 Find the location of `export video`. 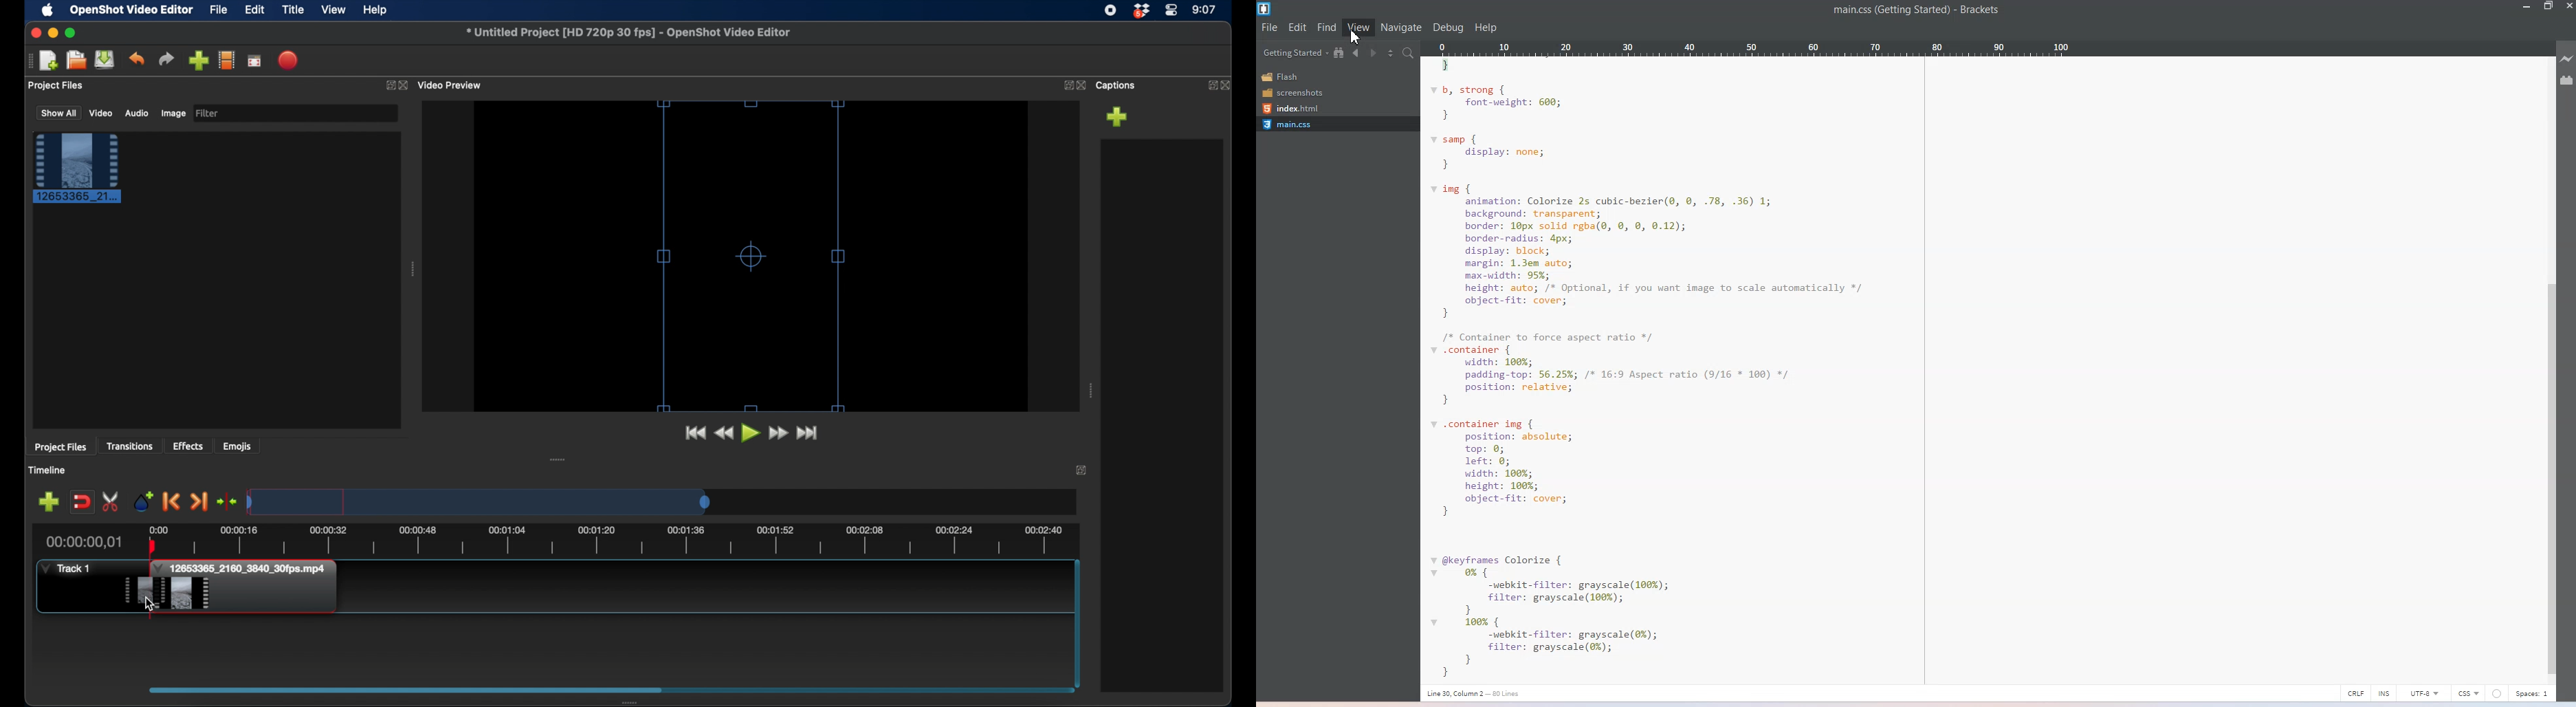

export video is located at coordinates (287, 60).